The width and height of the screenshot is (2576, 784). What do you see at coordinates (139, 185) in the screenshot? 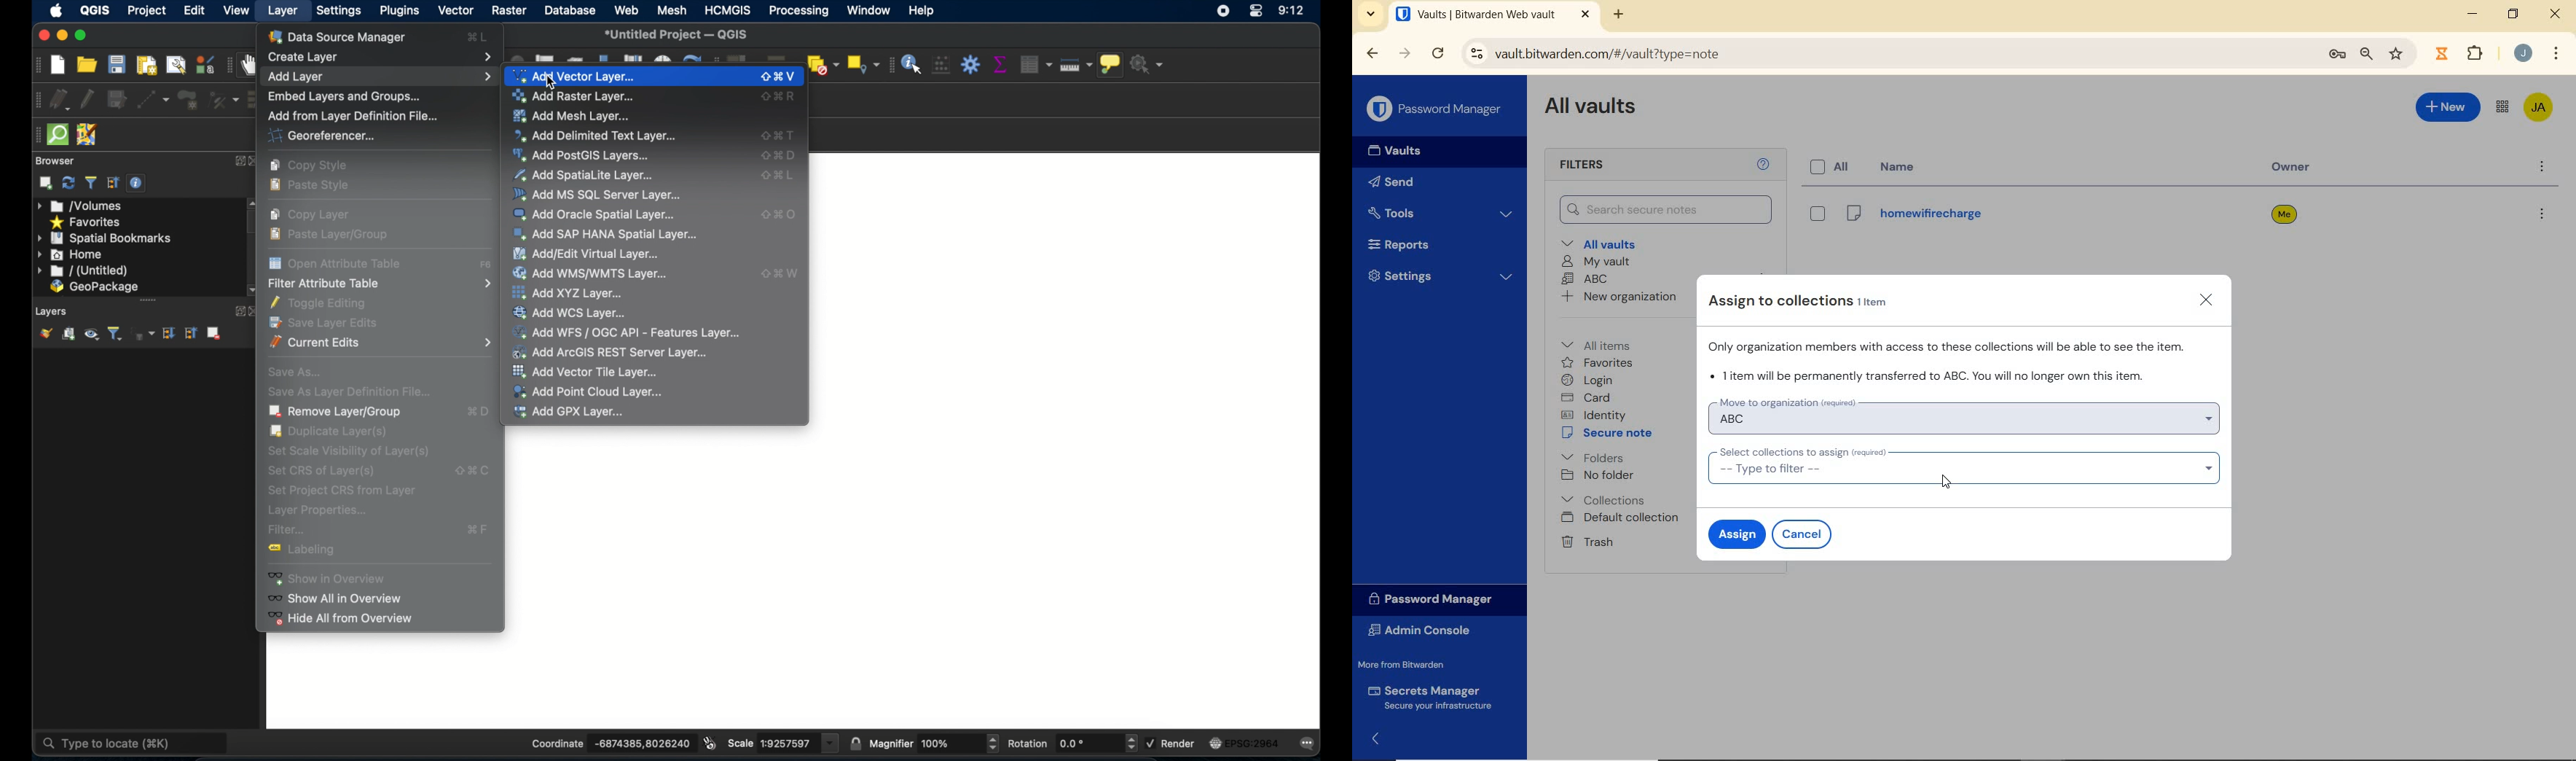
I see `enable/disable properties widget` at bounding box center [139, 185].